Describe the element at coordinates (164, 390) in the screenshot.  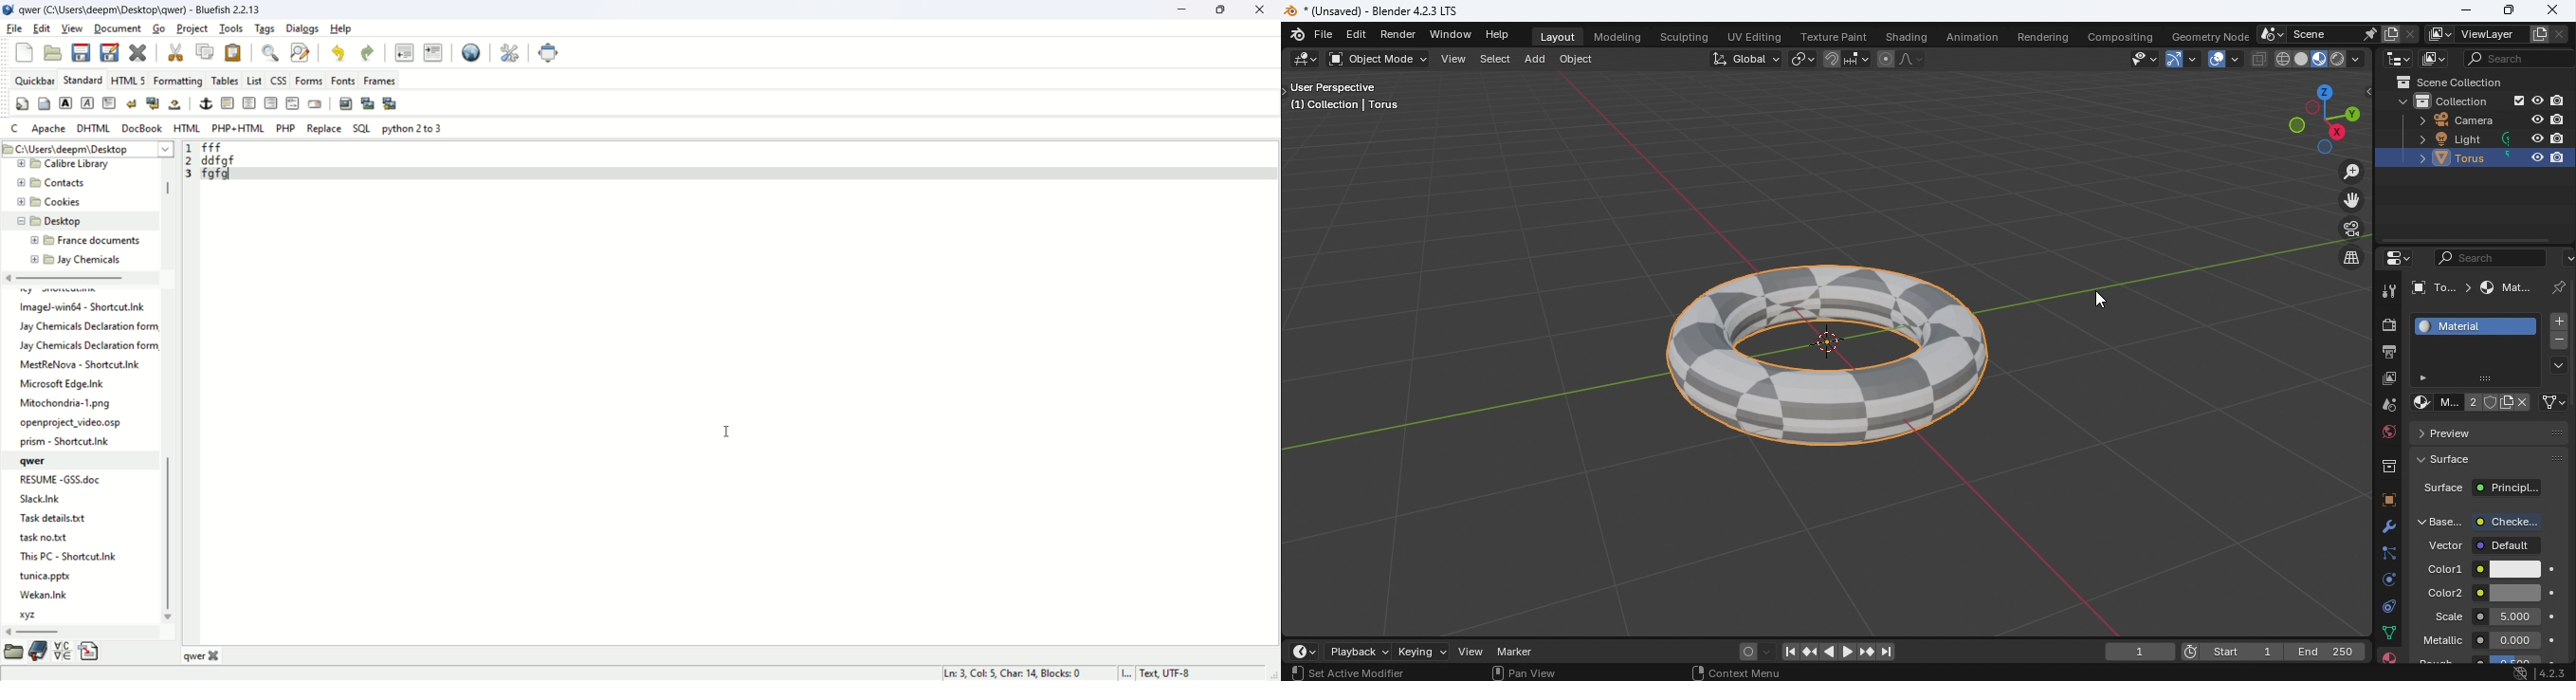
I see `vertical scroll bar` at that location.